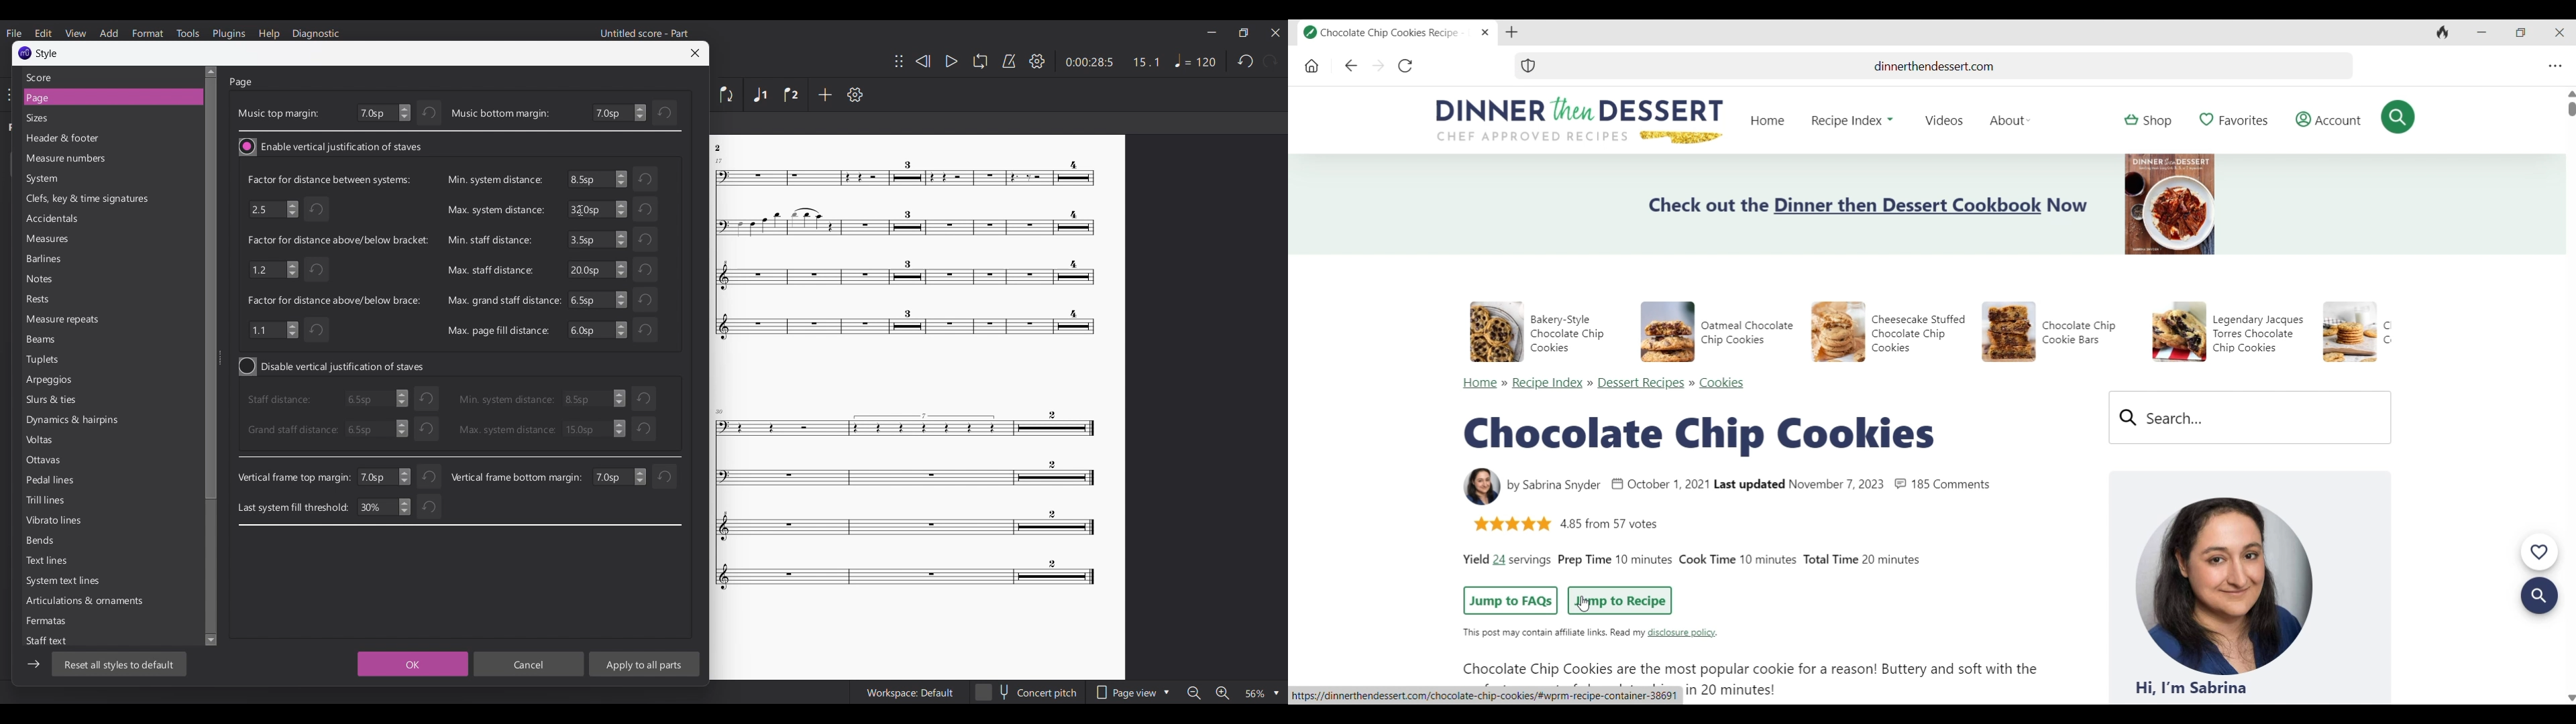  I want to click on Vertical frame bottom margin, so click(517, 477).